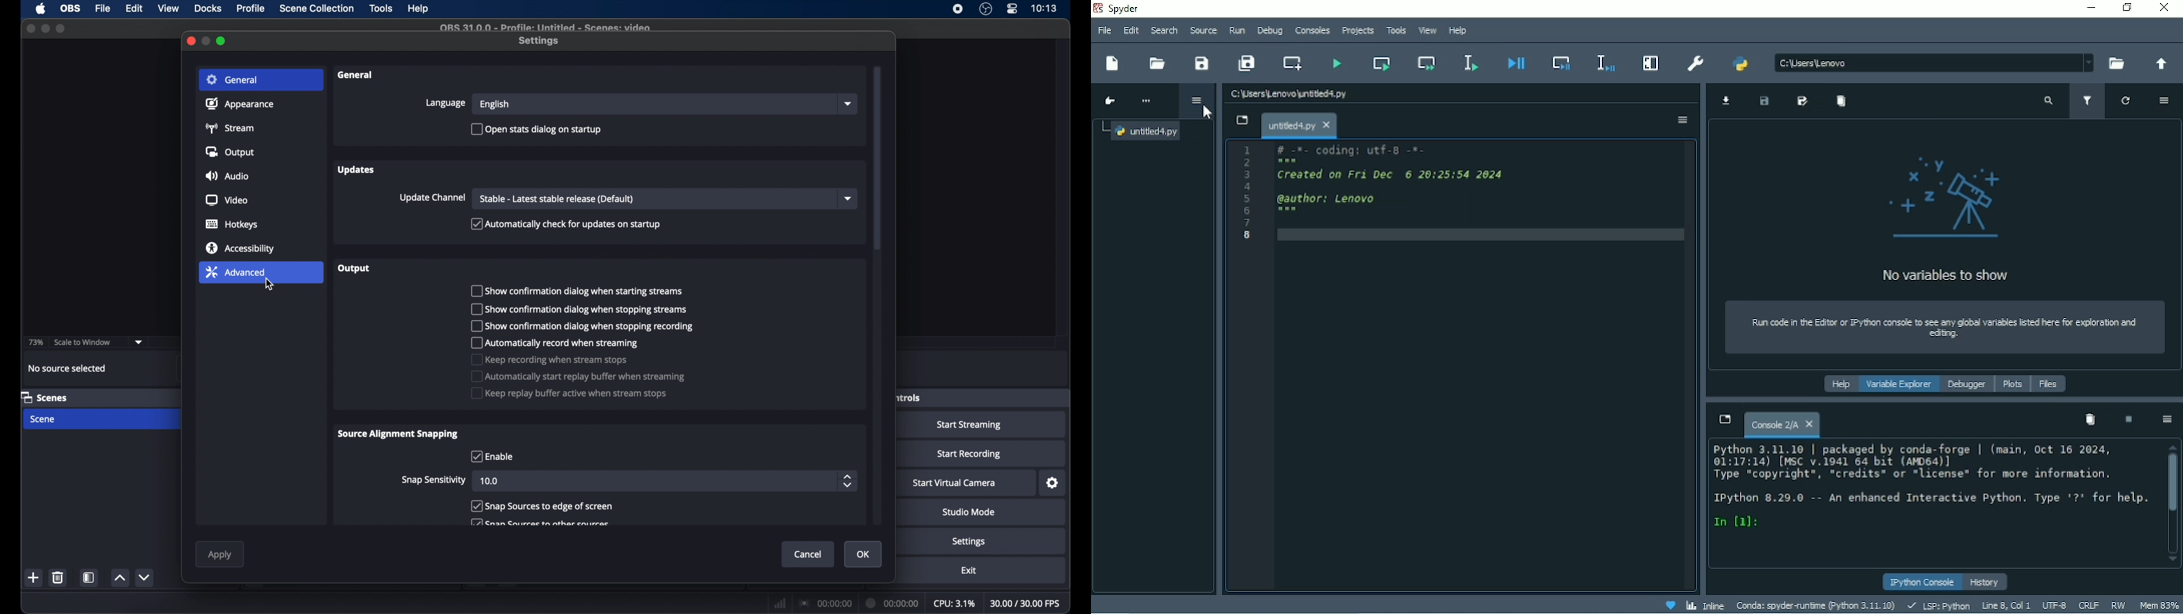 This screenshot has width=2184, height=616. What do you see at coordinates (1195, 99) in the screenshot?
I see `Options` at bounding box center [1195, 99].